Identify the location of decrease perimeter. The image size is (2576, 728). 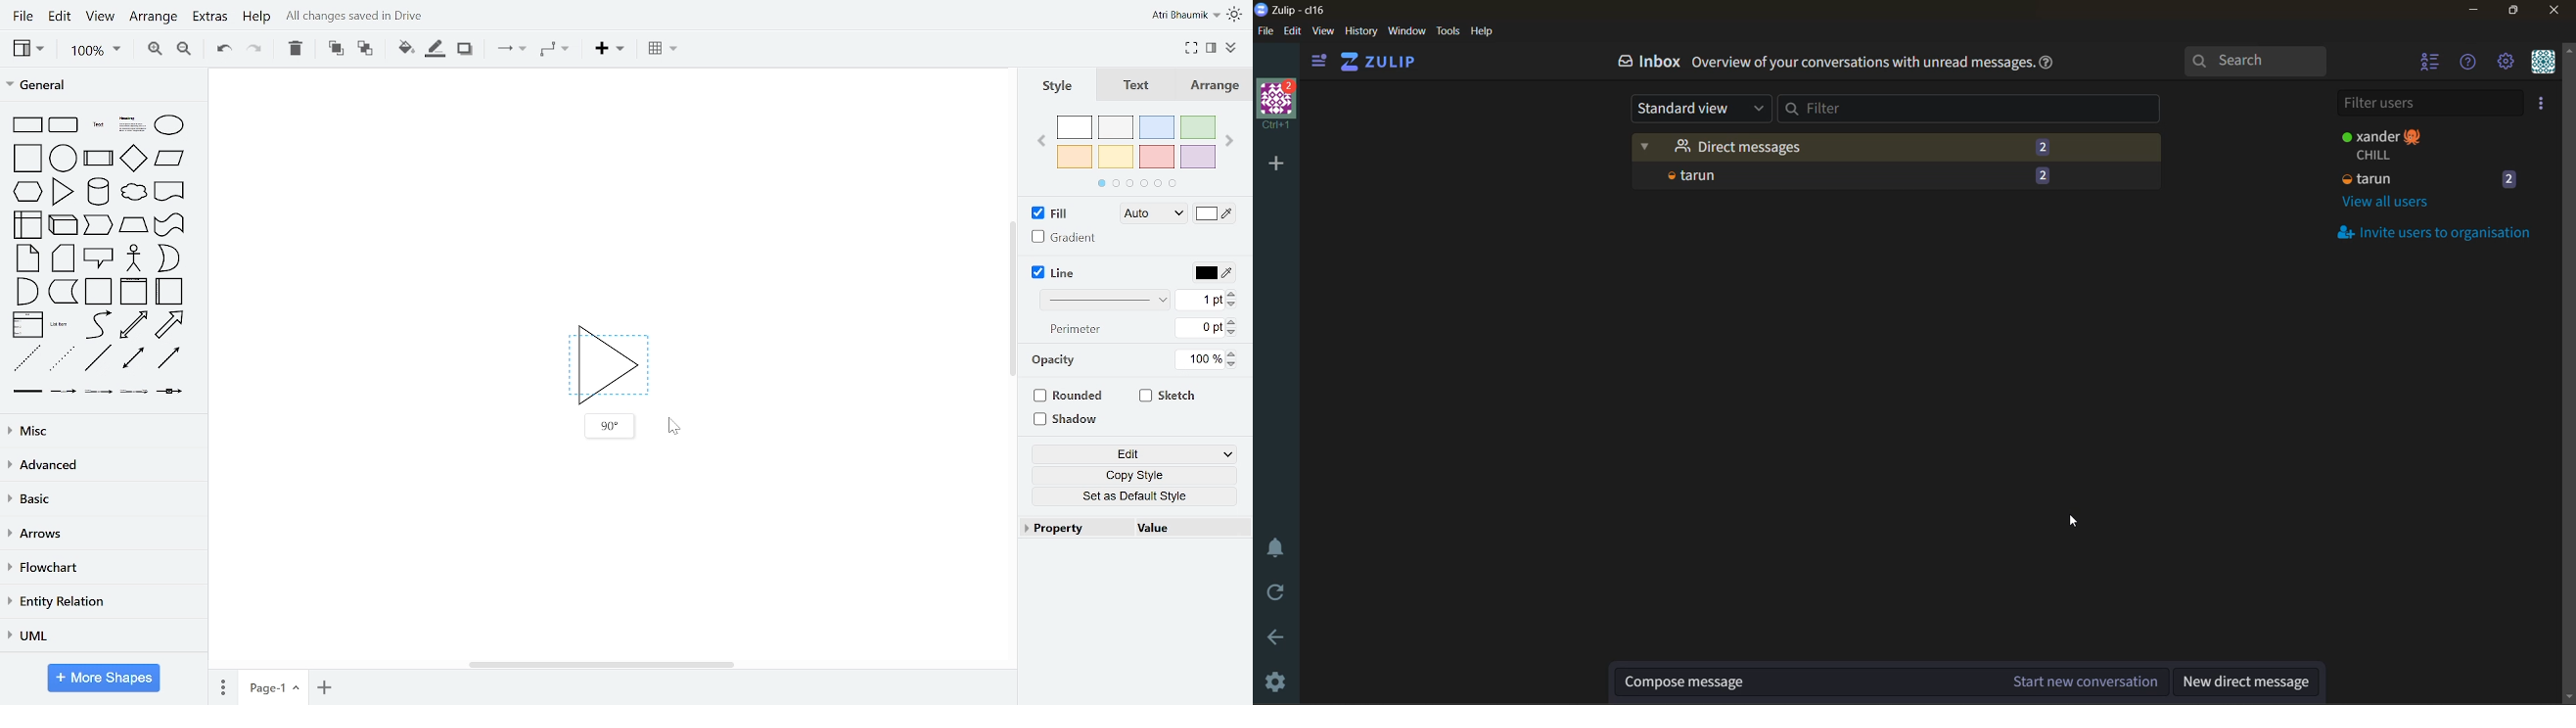
(1232, 332).